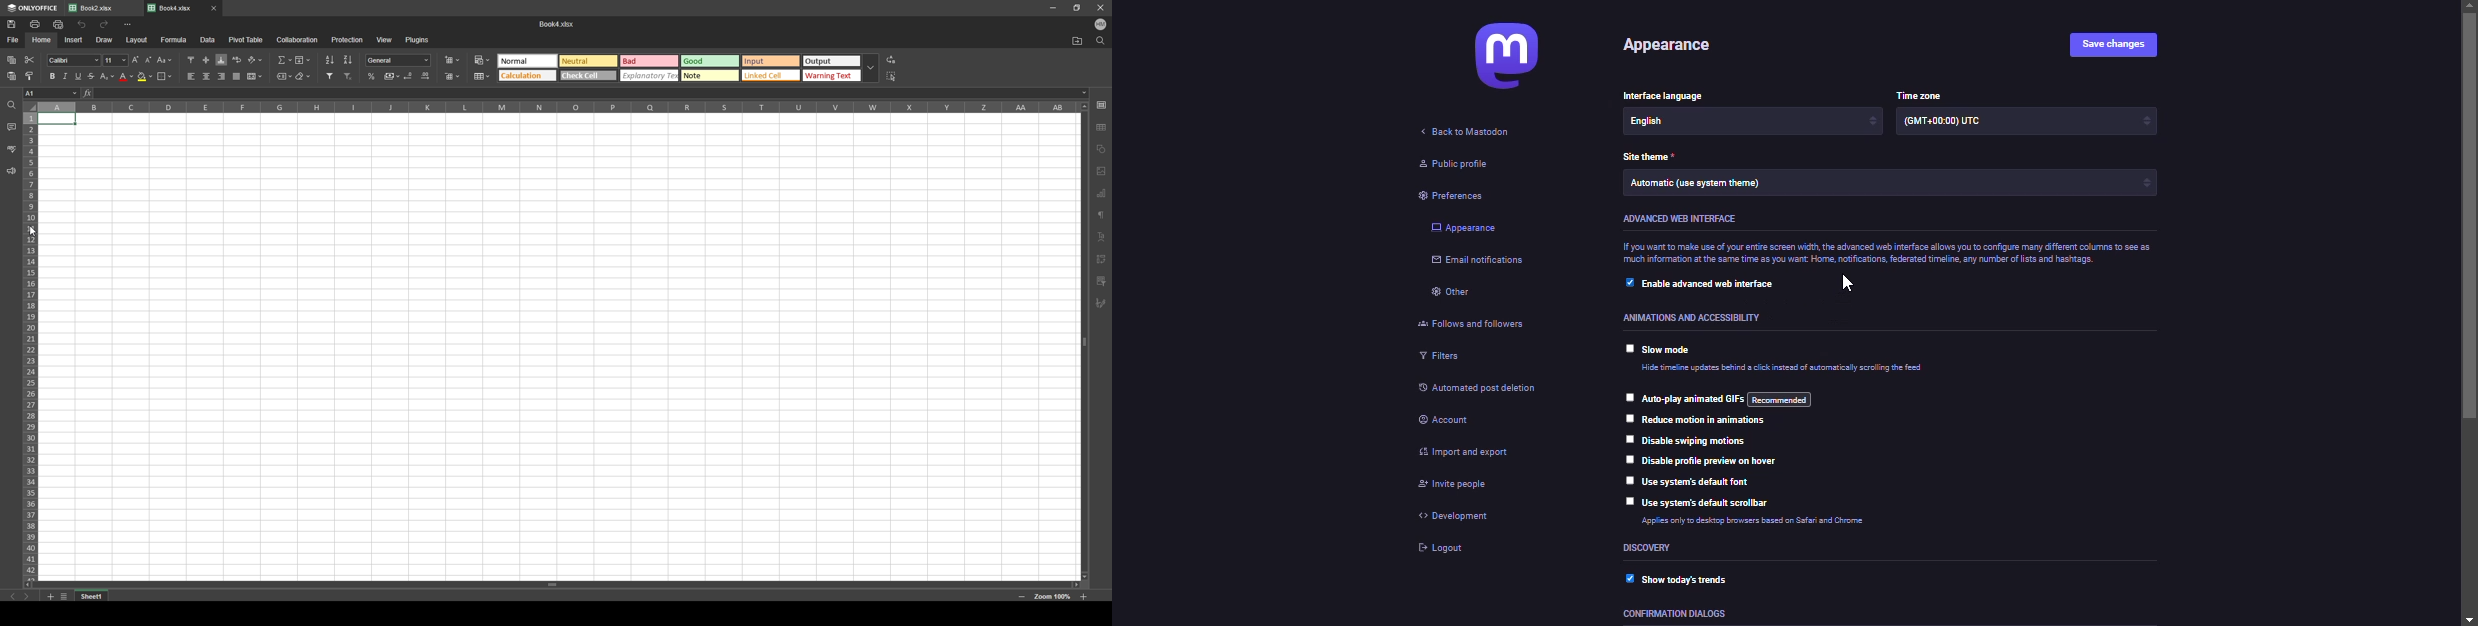  Describe the element at coordinates (454, 77) in the screenshot. I see `delete cells` at that location.